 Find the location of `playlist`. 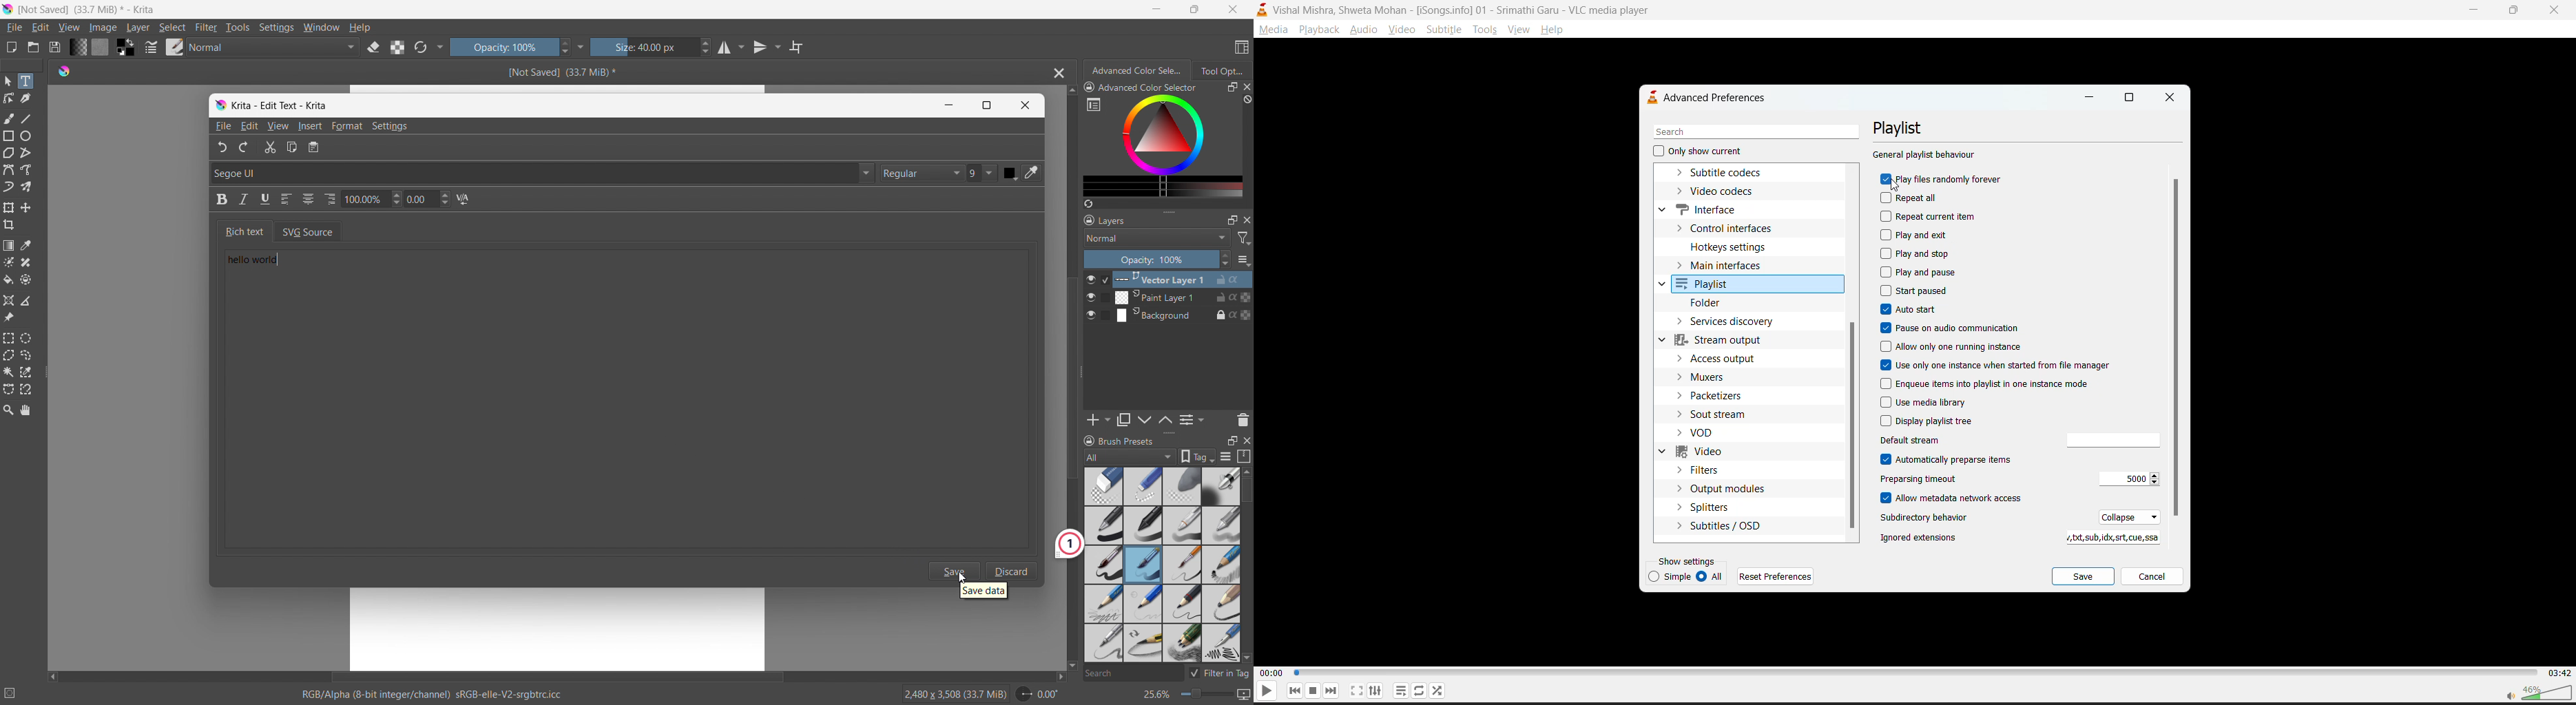

playlist is located at coordinates (1899, 130).